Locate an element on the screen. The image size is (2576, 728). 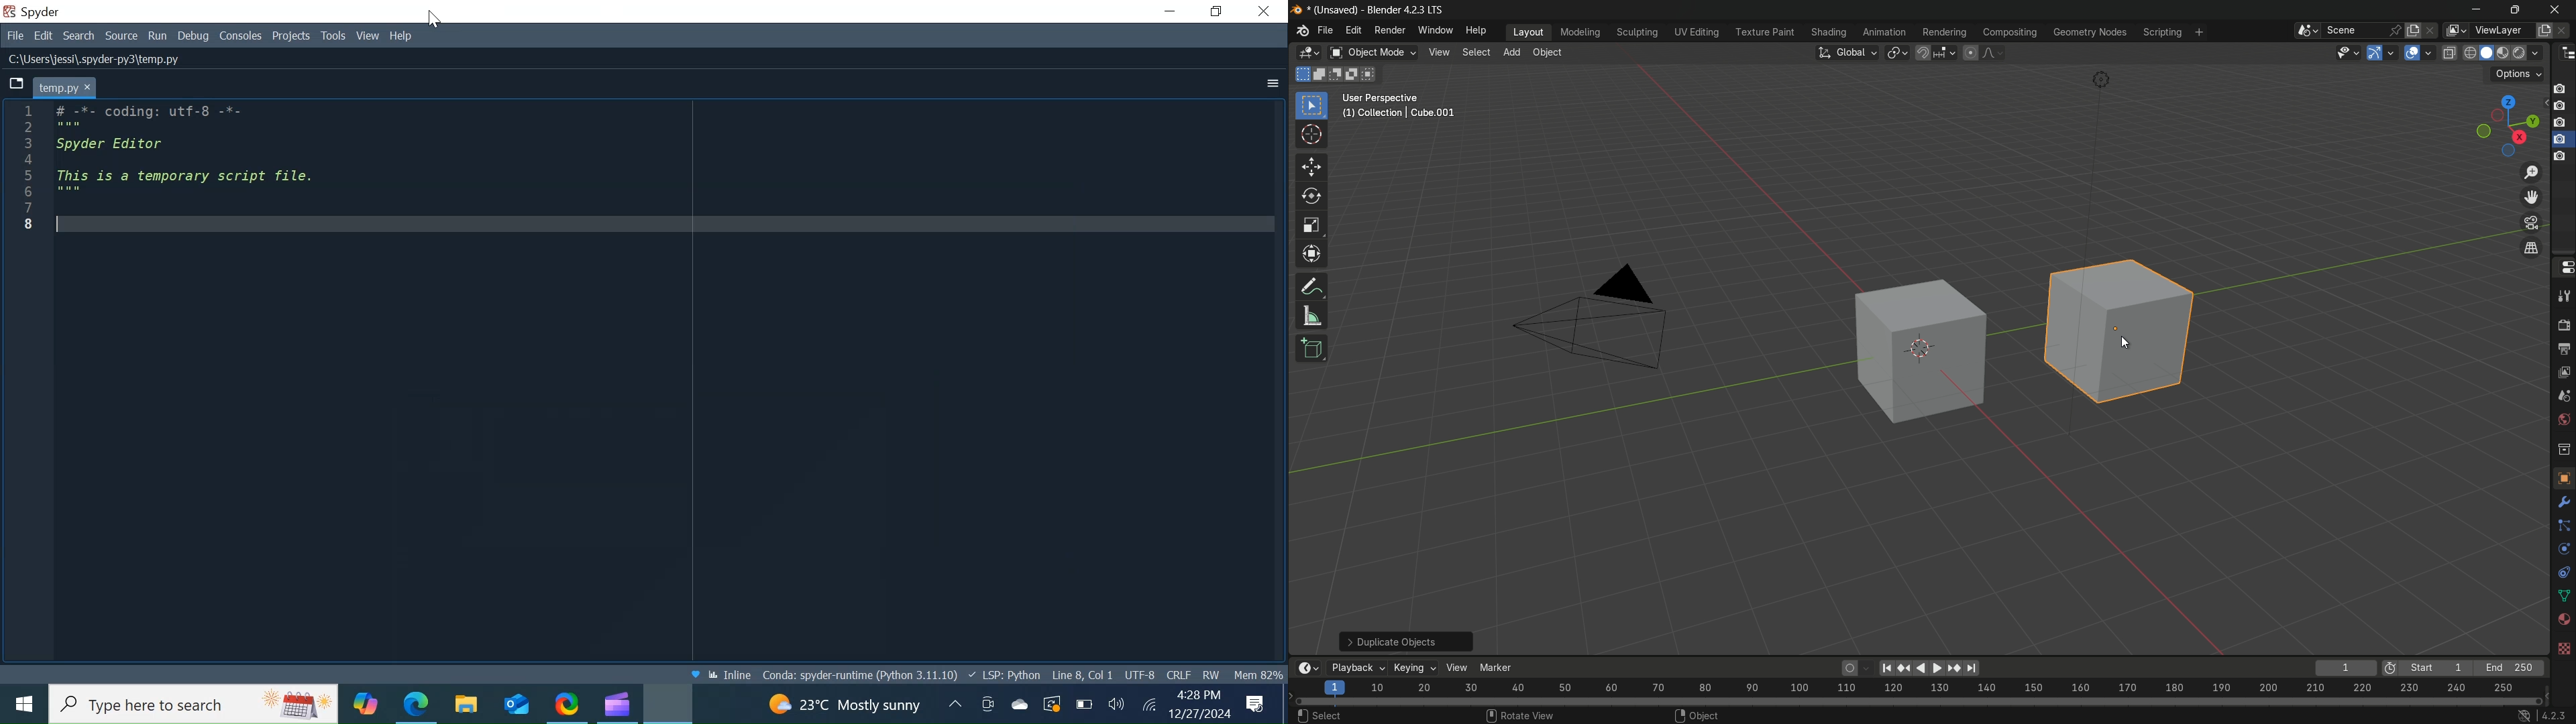
File Path is located at coordinates (93, 58).